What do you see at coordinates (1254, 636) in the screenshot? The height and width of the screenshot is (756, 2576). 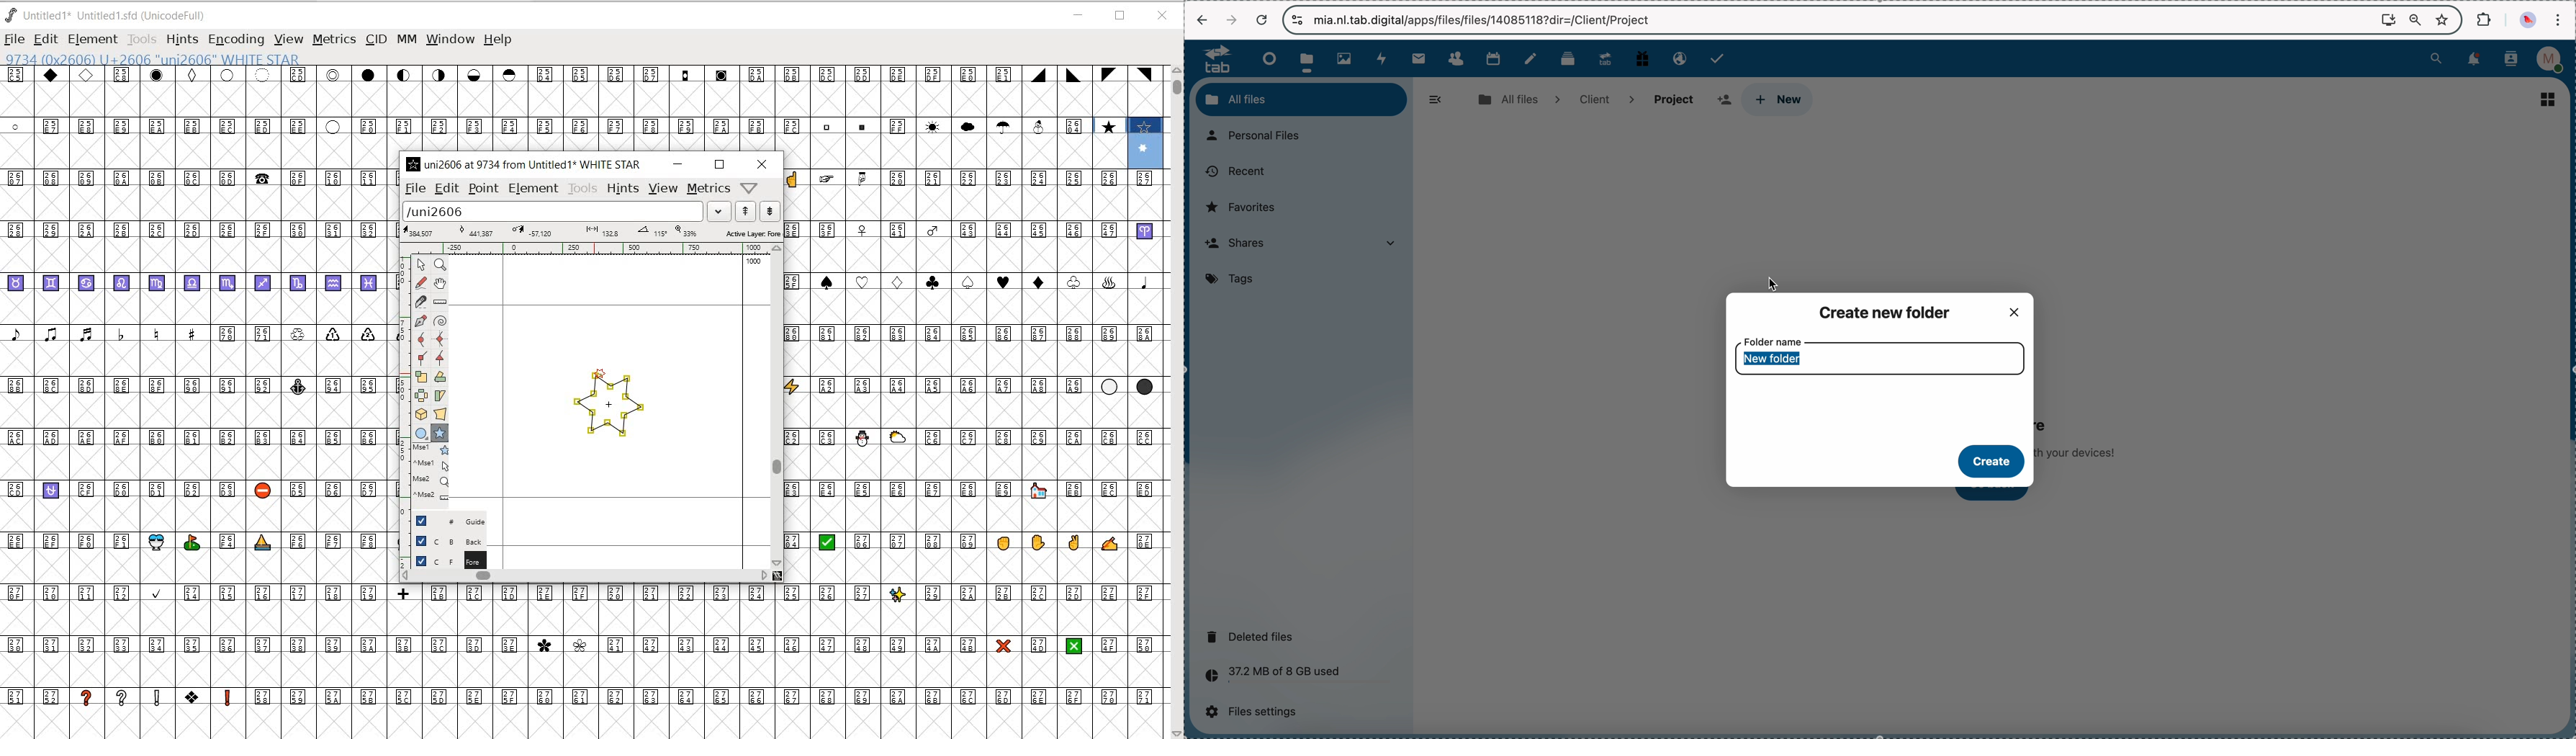 I see `deleted files` at bounding box center [1254, 636].